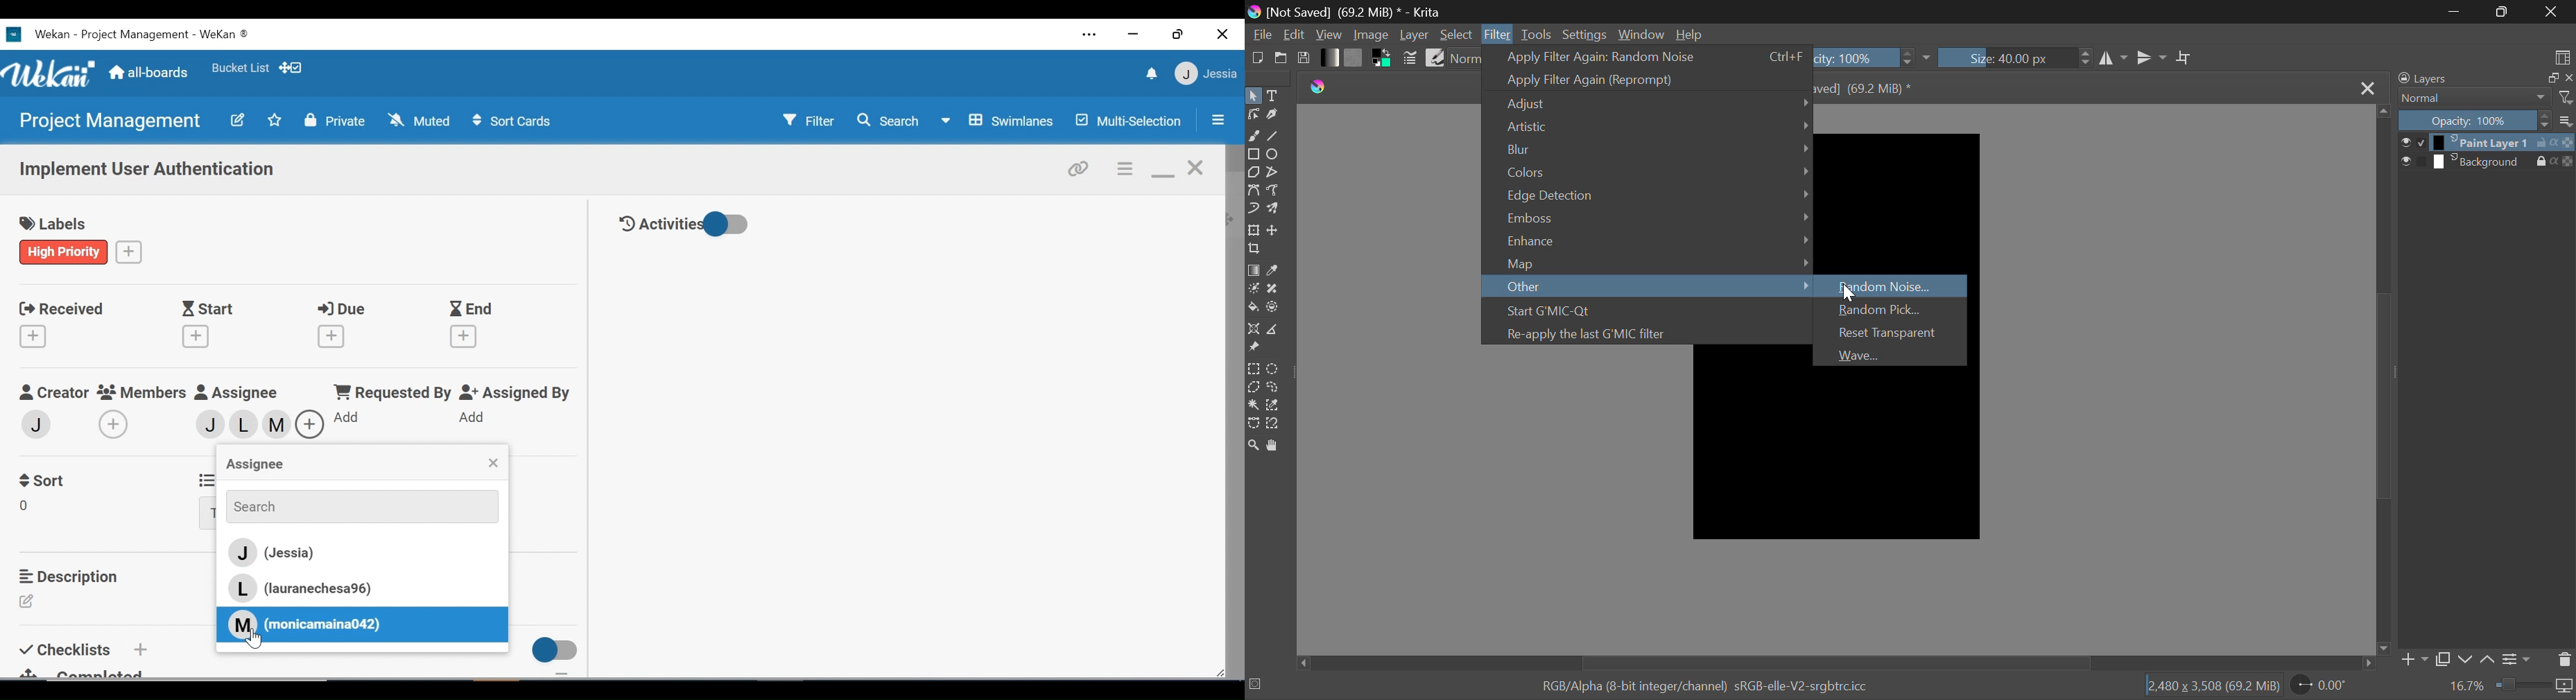 This screenshot has width=2576, height=700. I want to click on Implement User Authentication, so click(148, 170).